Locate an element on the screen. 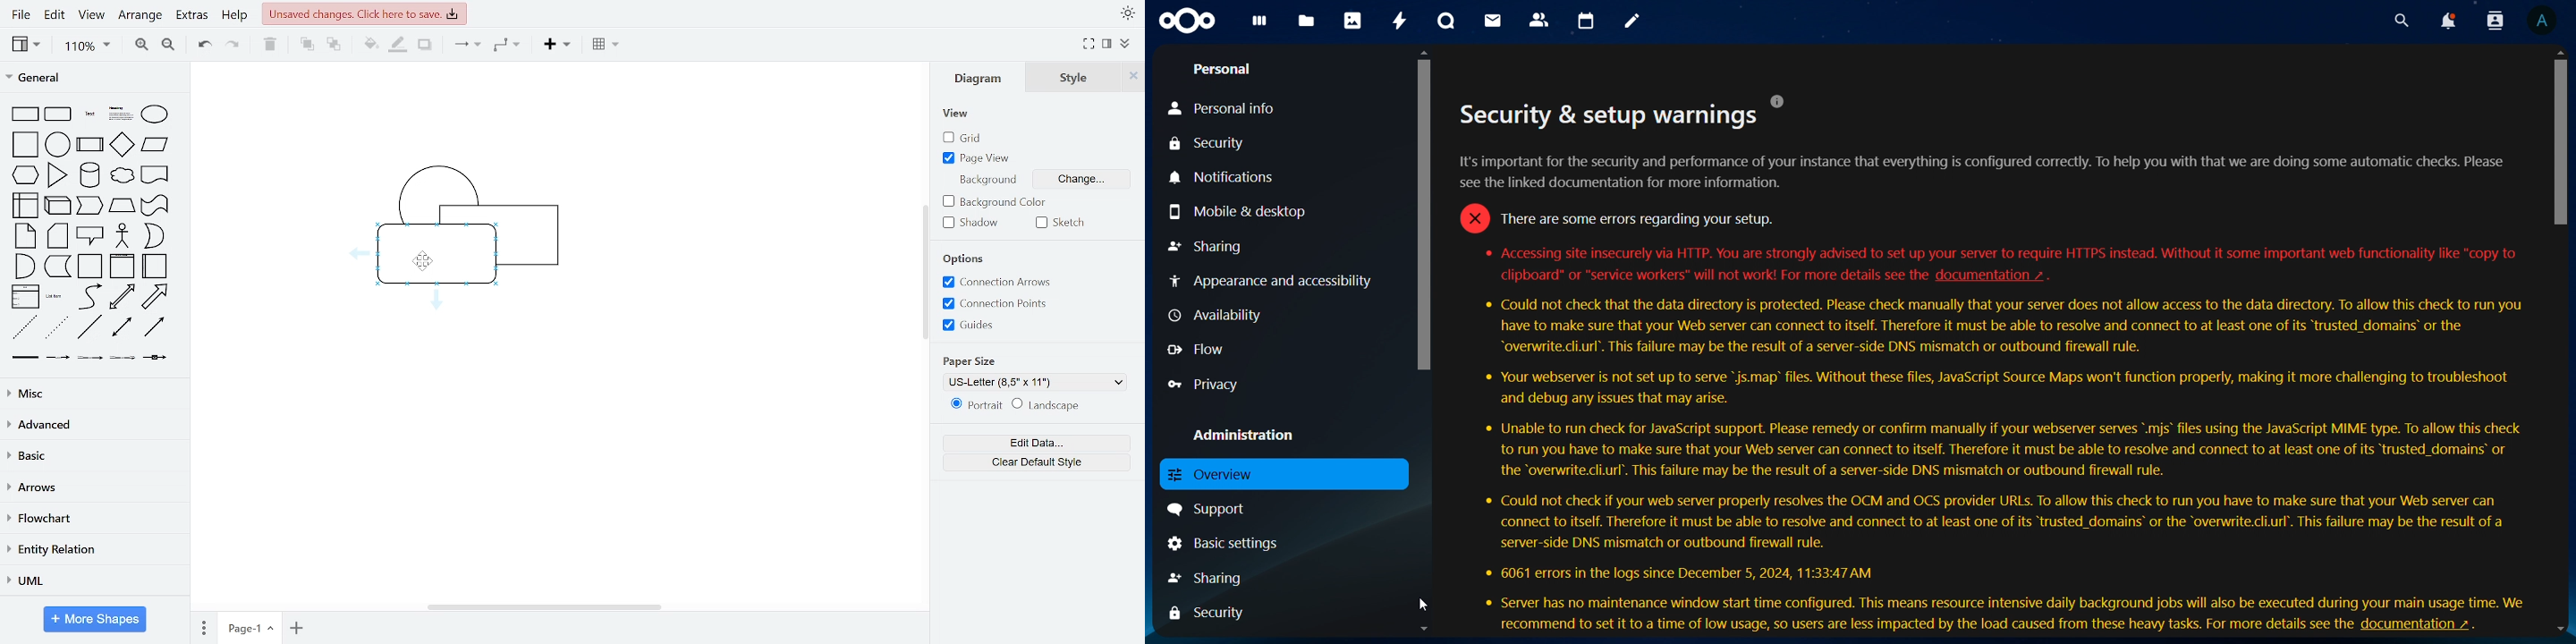  help is located at coordinates (236, 15).